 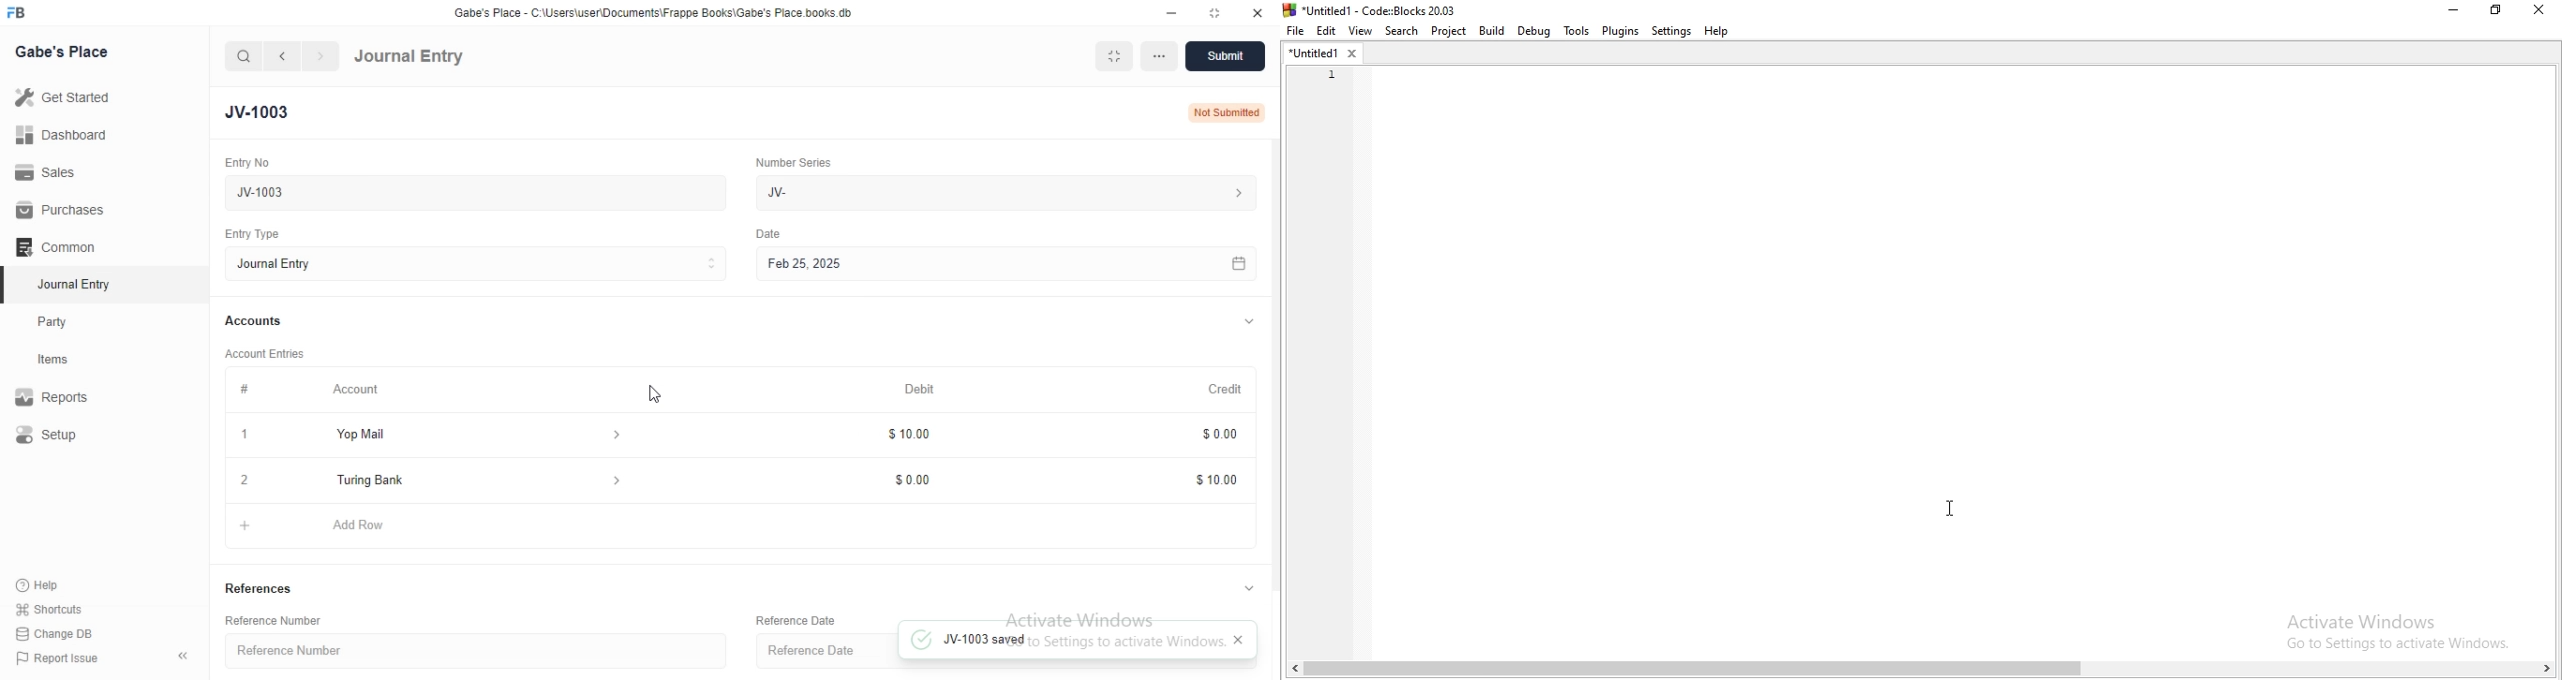 What do you see at coordinates (1449, 31) in the screenshot?
I see `Project ` at bounding box center [1449, 31].